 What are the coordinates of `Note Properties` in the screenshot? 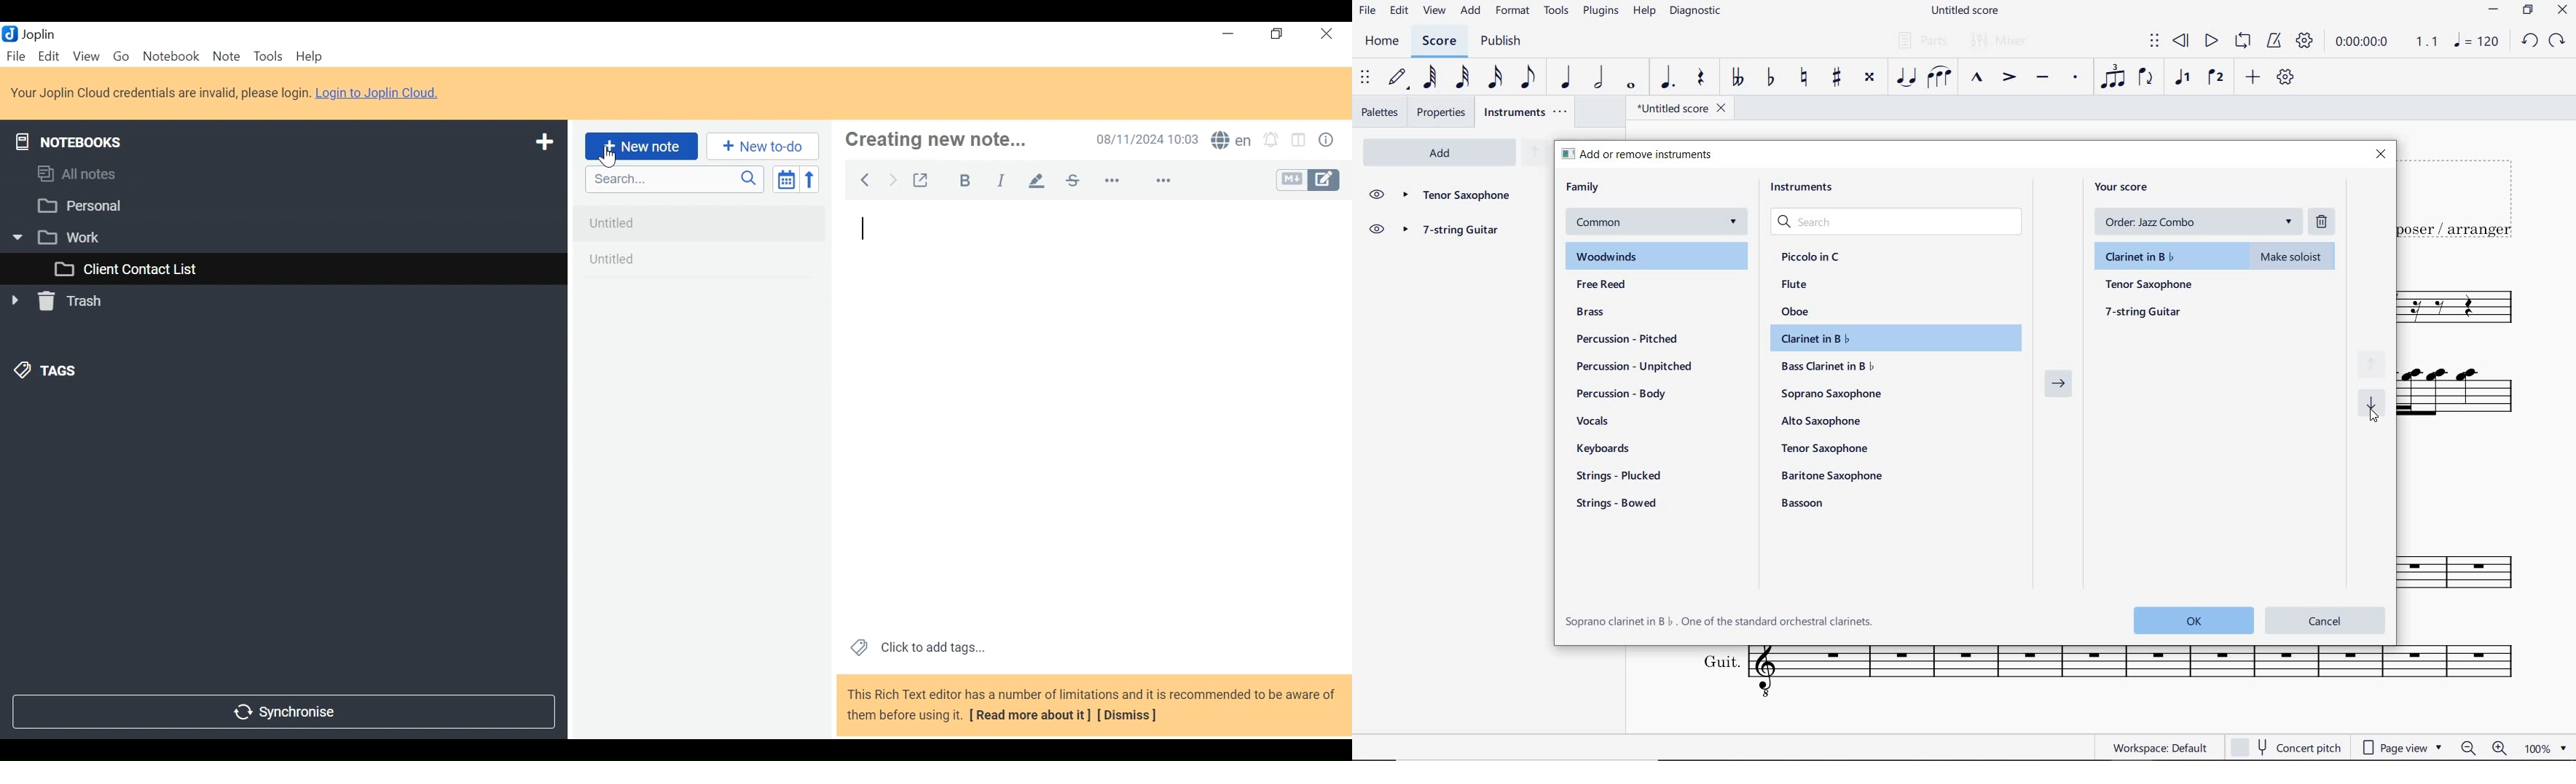 It's located at (1326, 139).